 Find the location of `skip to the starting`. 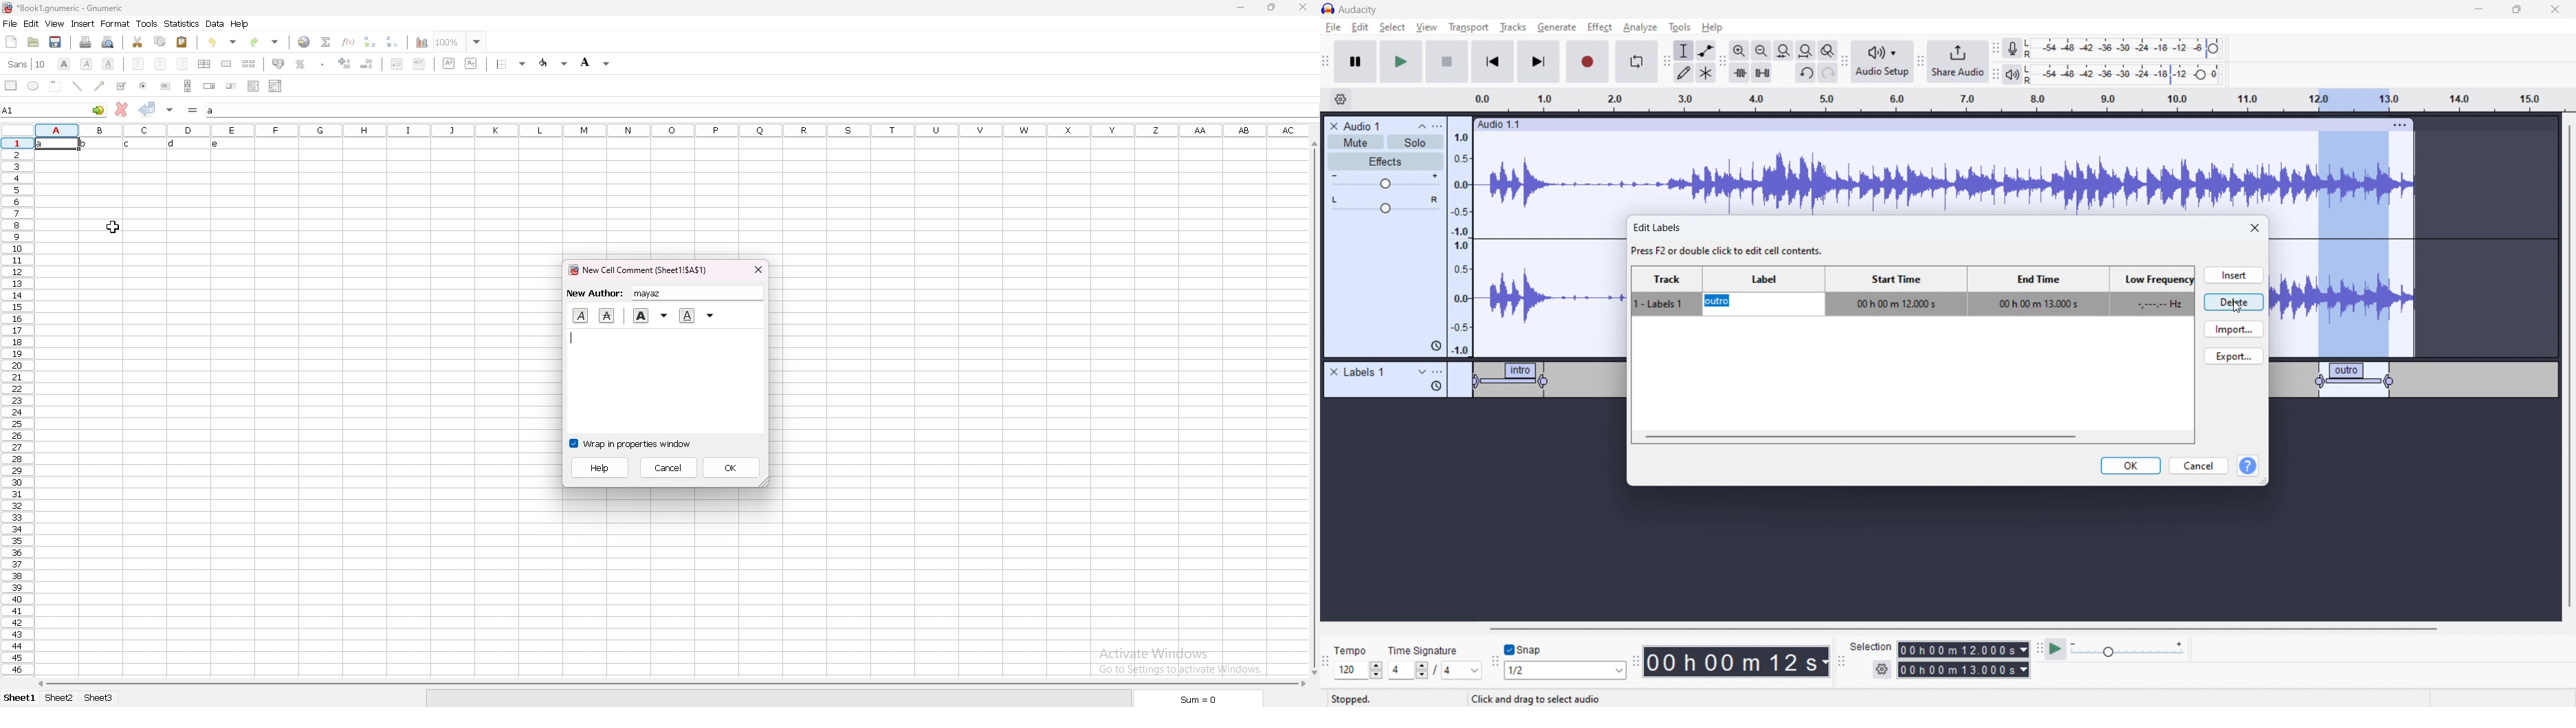

skip to the starting is located at coordinates (1491, 62).